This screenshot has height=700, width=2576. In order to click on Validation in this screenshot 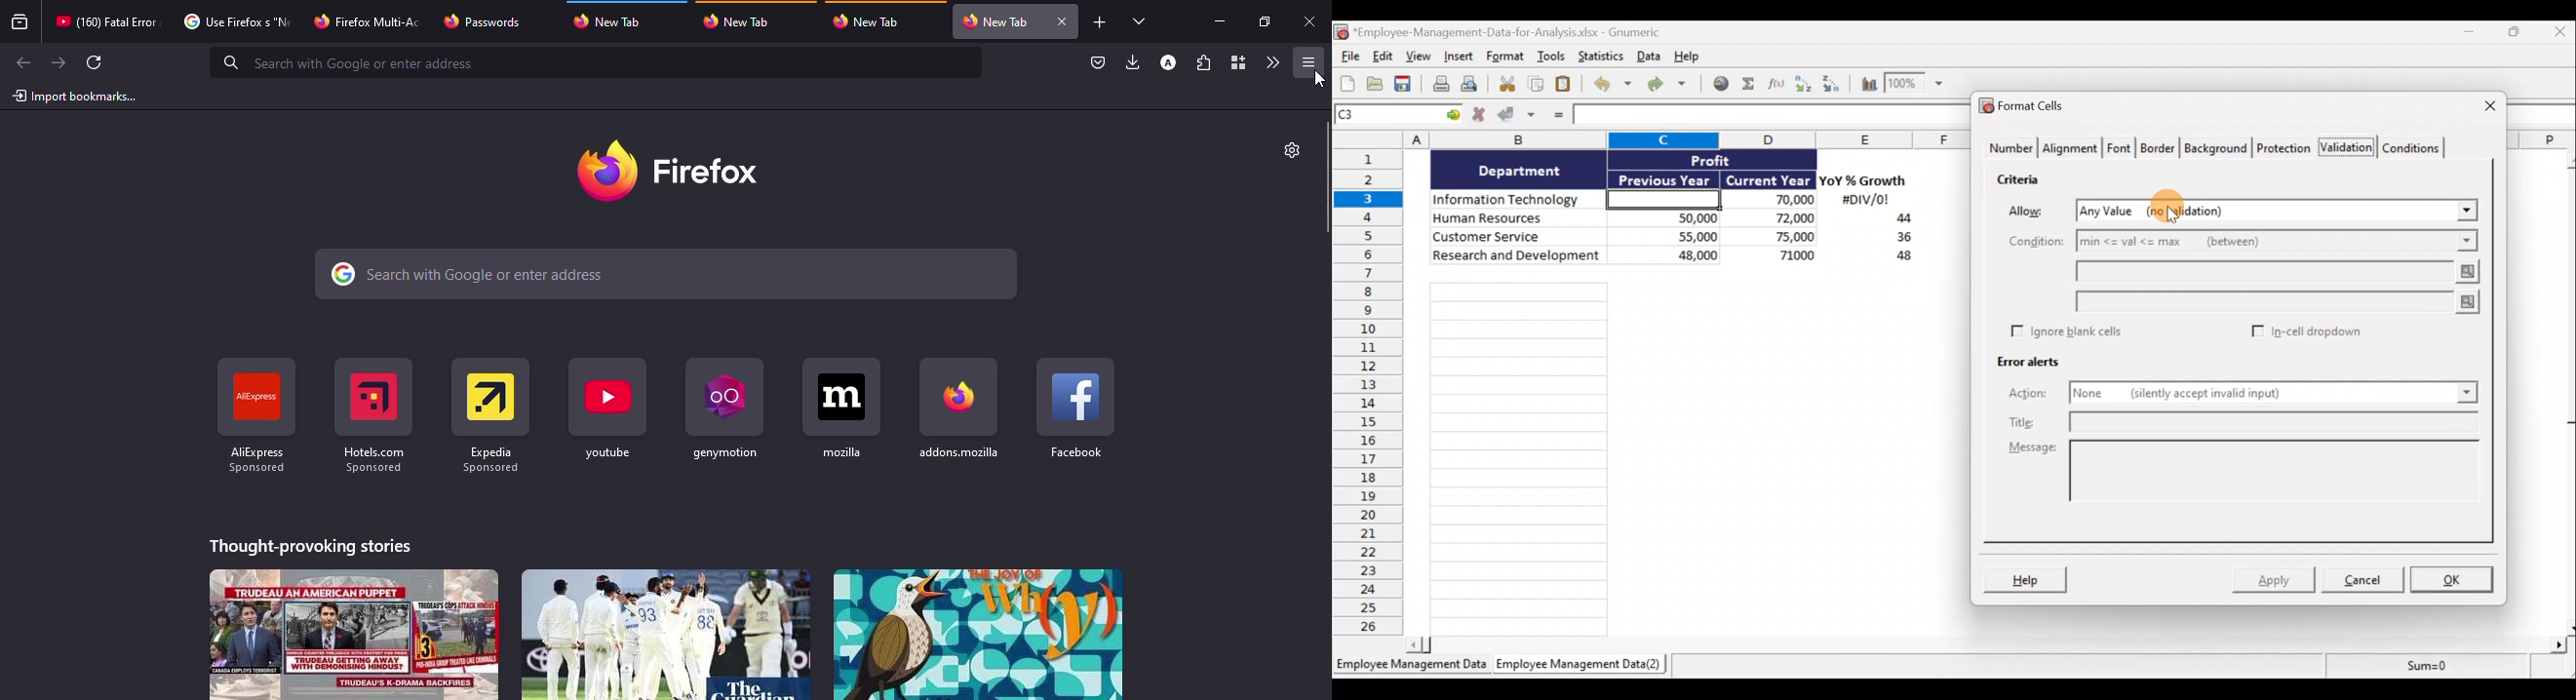, I will do `click(2348, 146)`.